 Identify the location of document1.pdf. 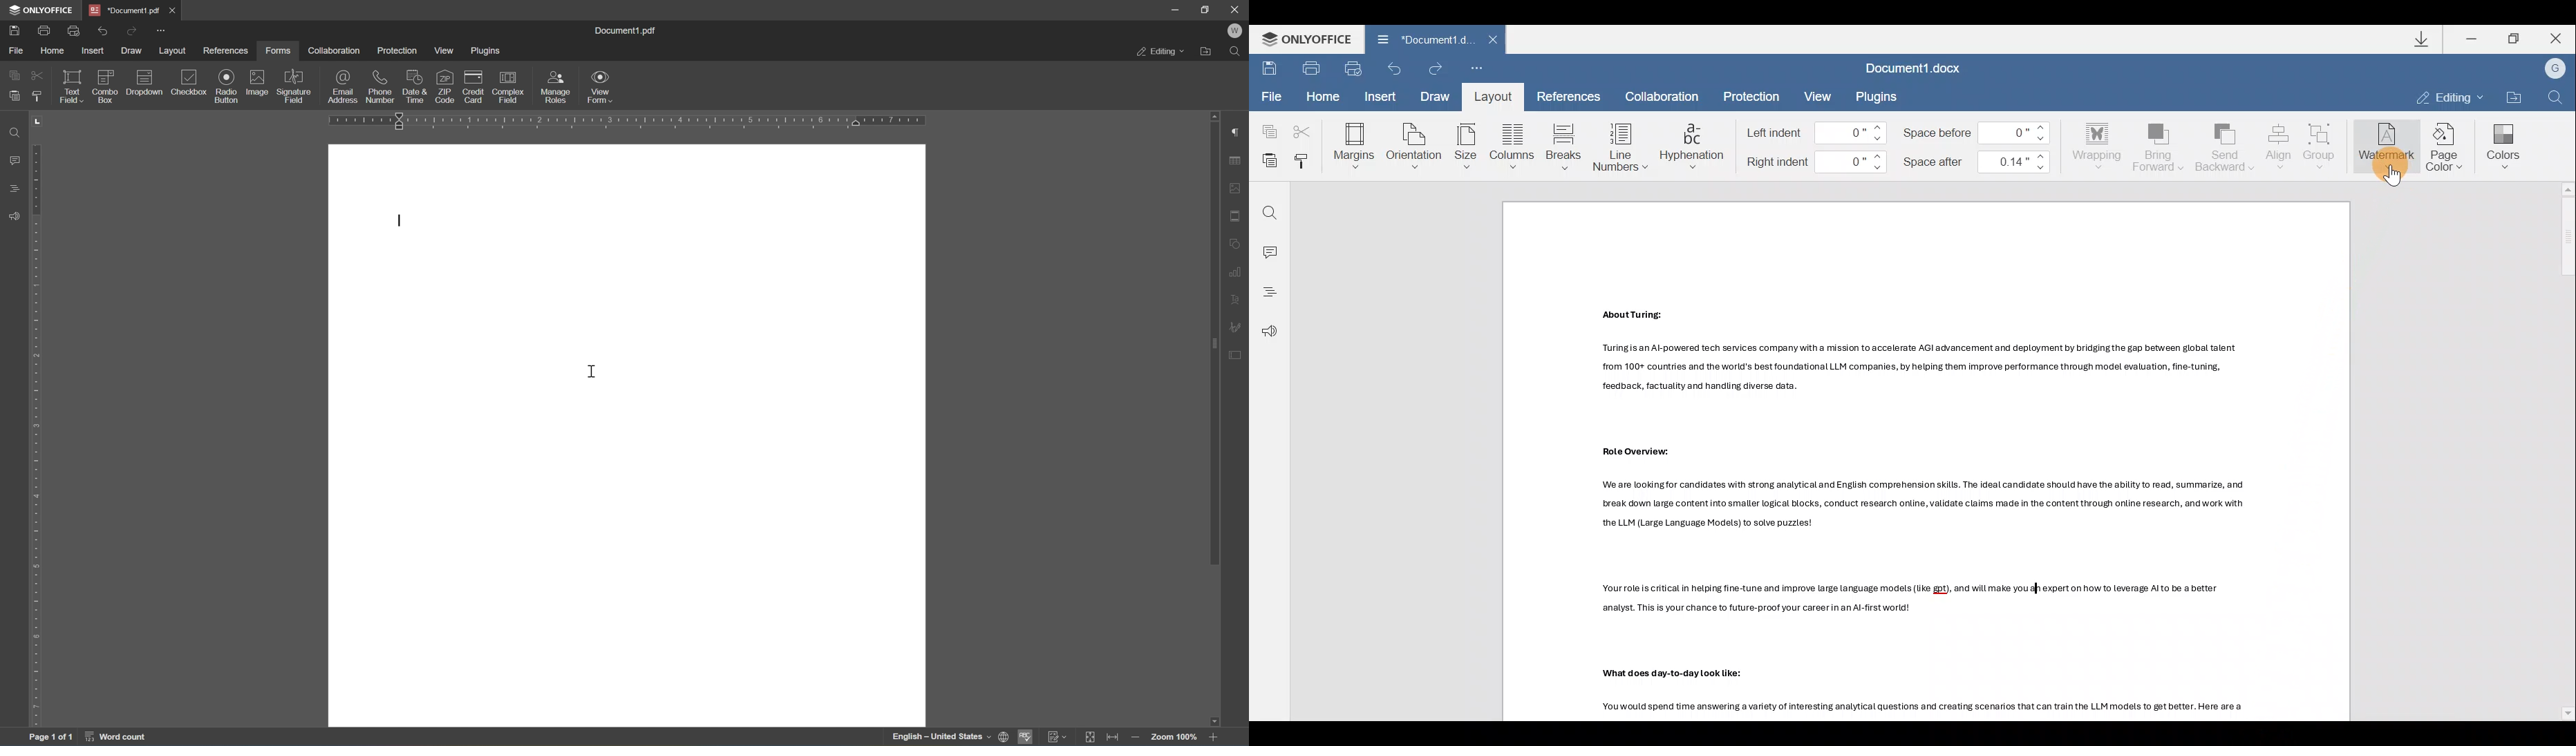
(625, 30).